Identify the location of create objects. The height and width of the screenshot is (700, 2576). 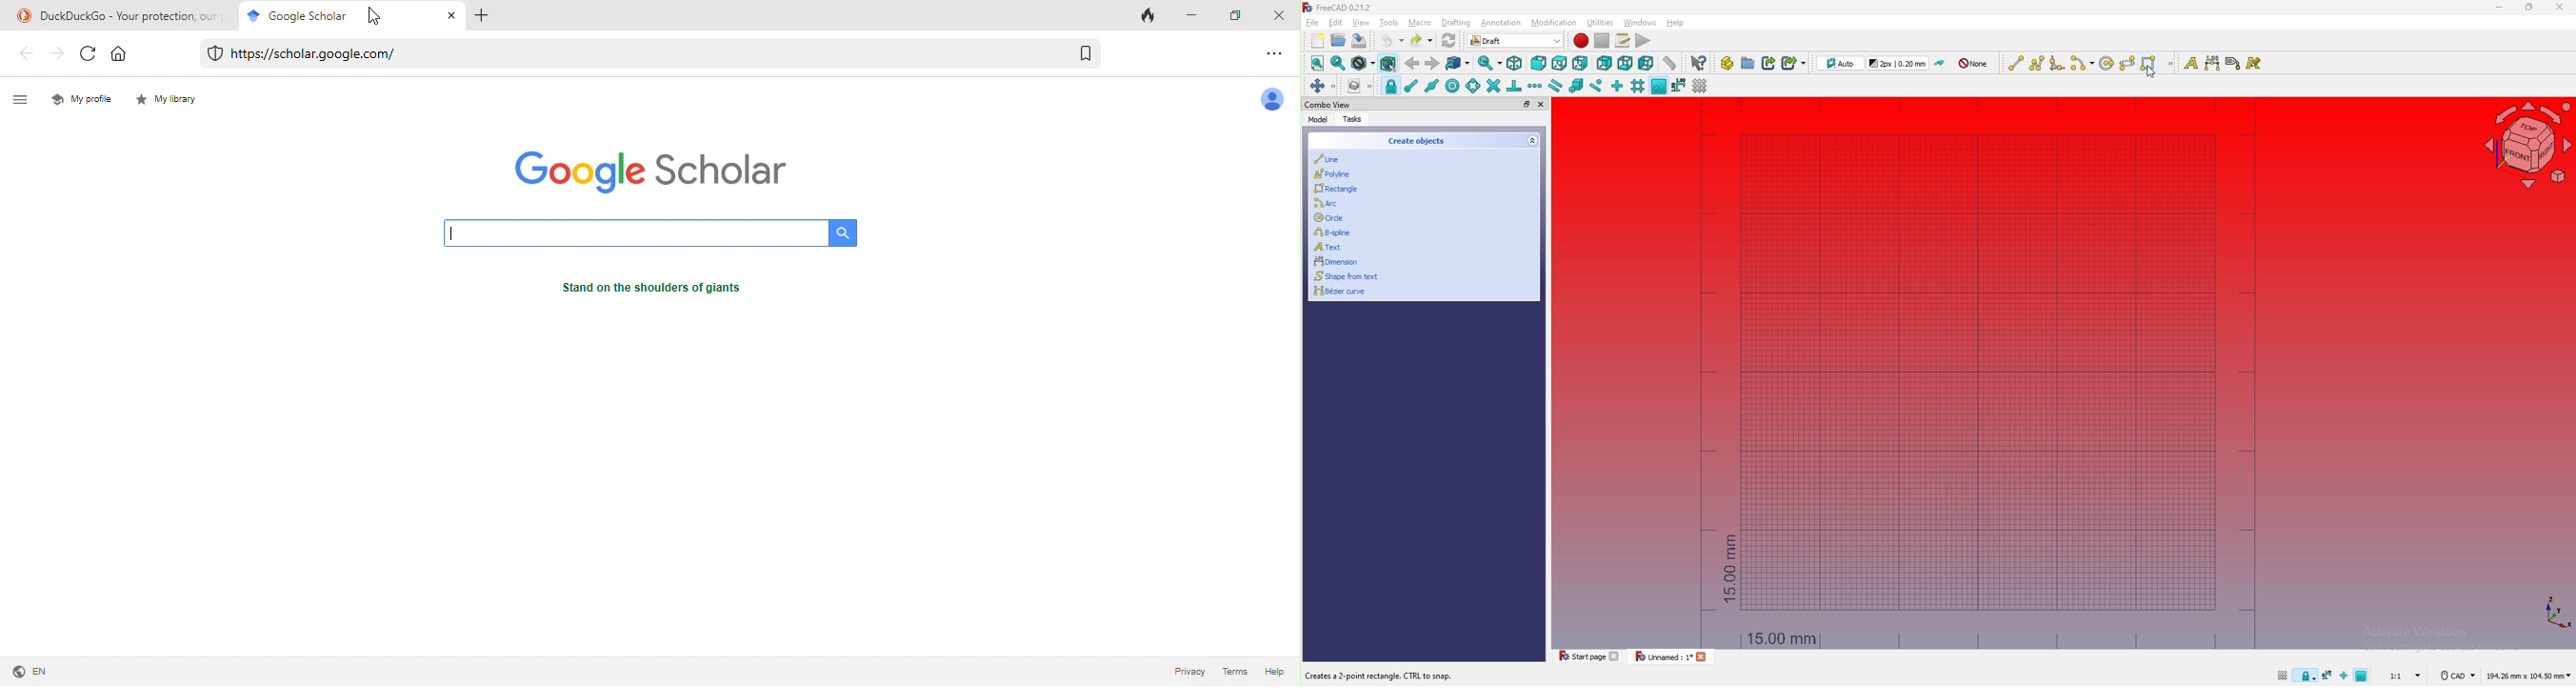
(1417, 141).